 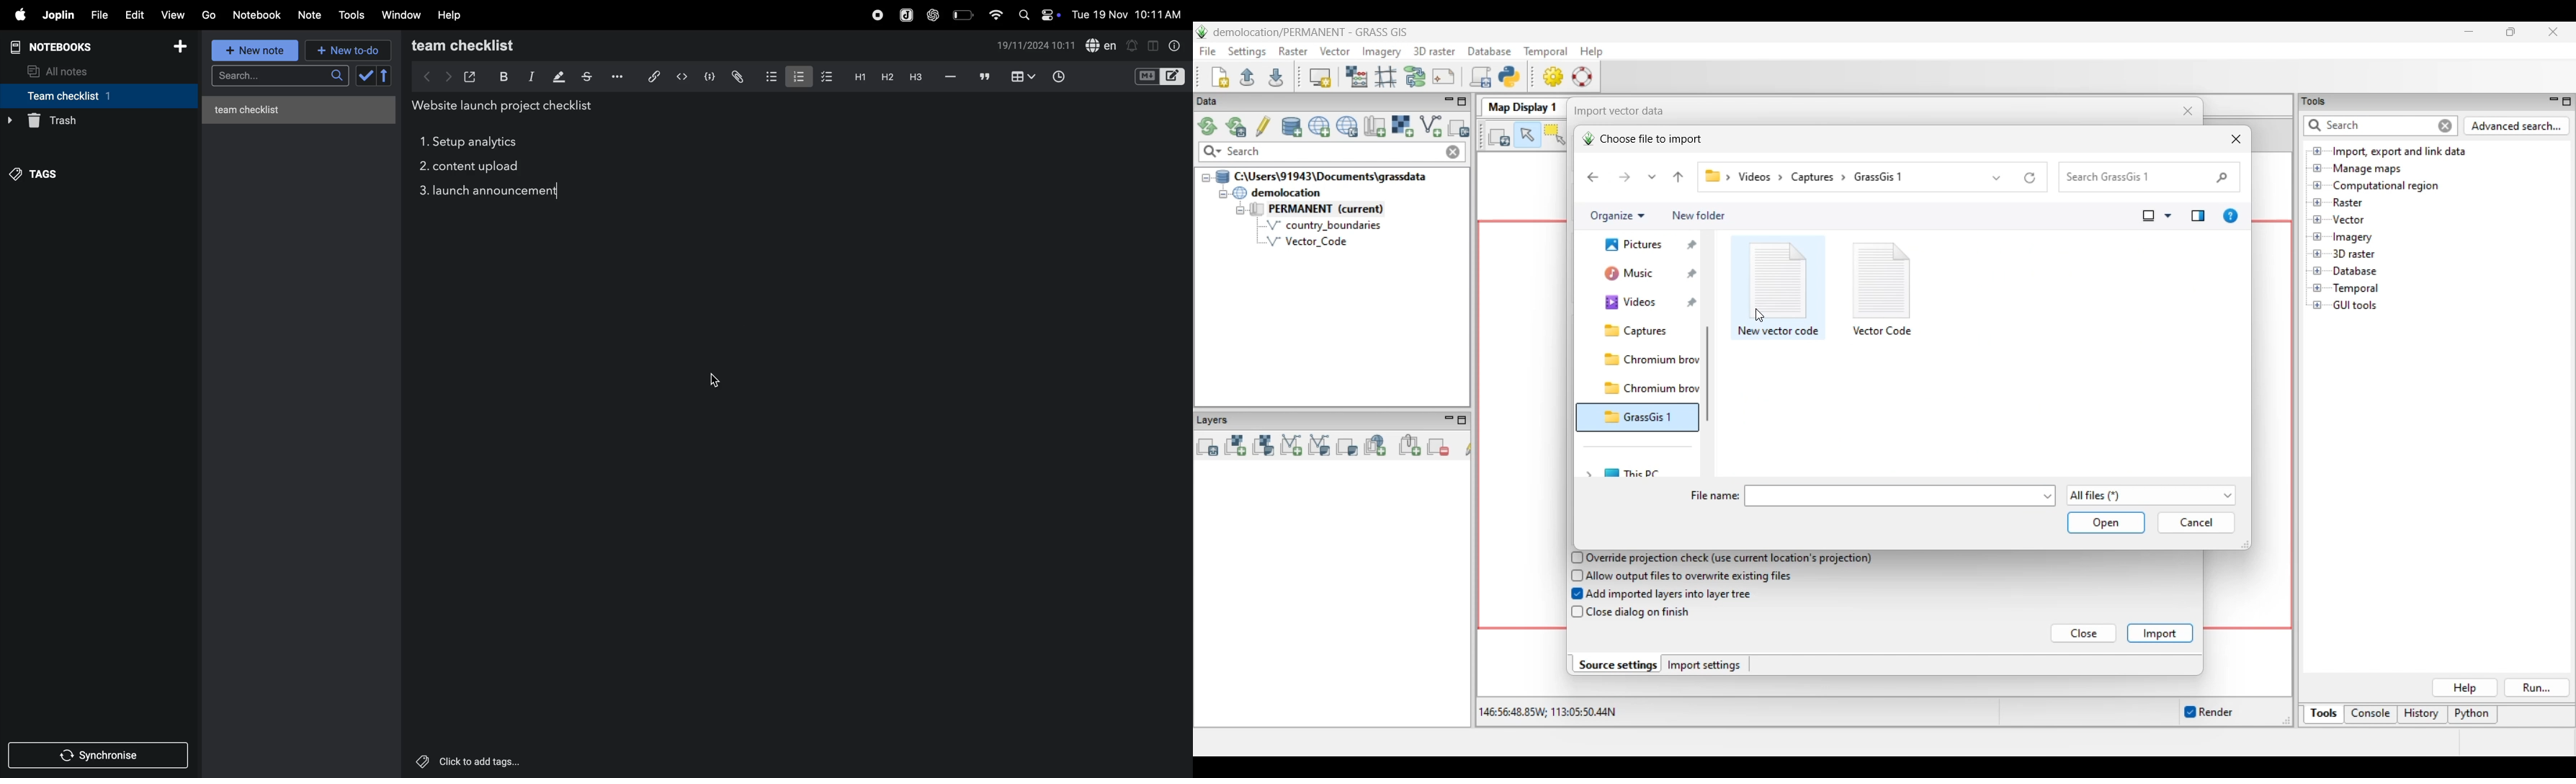 I want to click on checklist, so click(x=828, y=77).